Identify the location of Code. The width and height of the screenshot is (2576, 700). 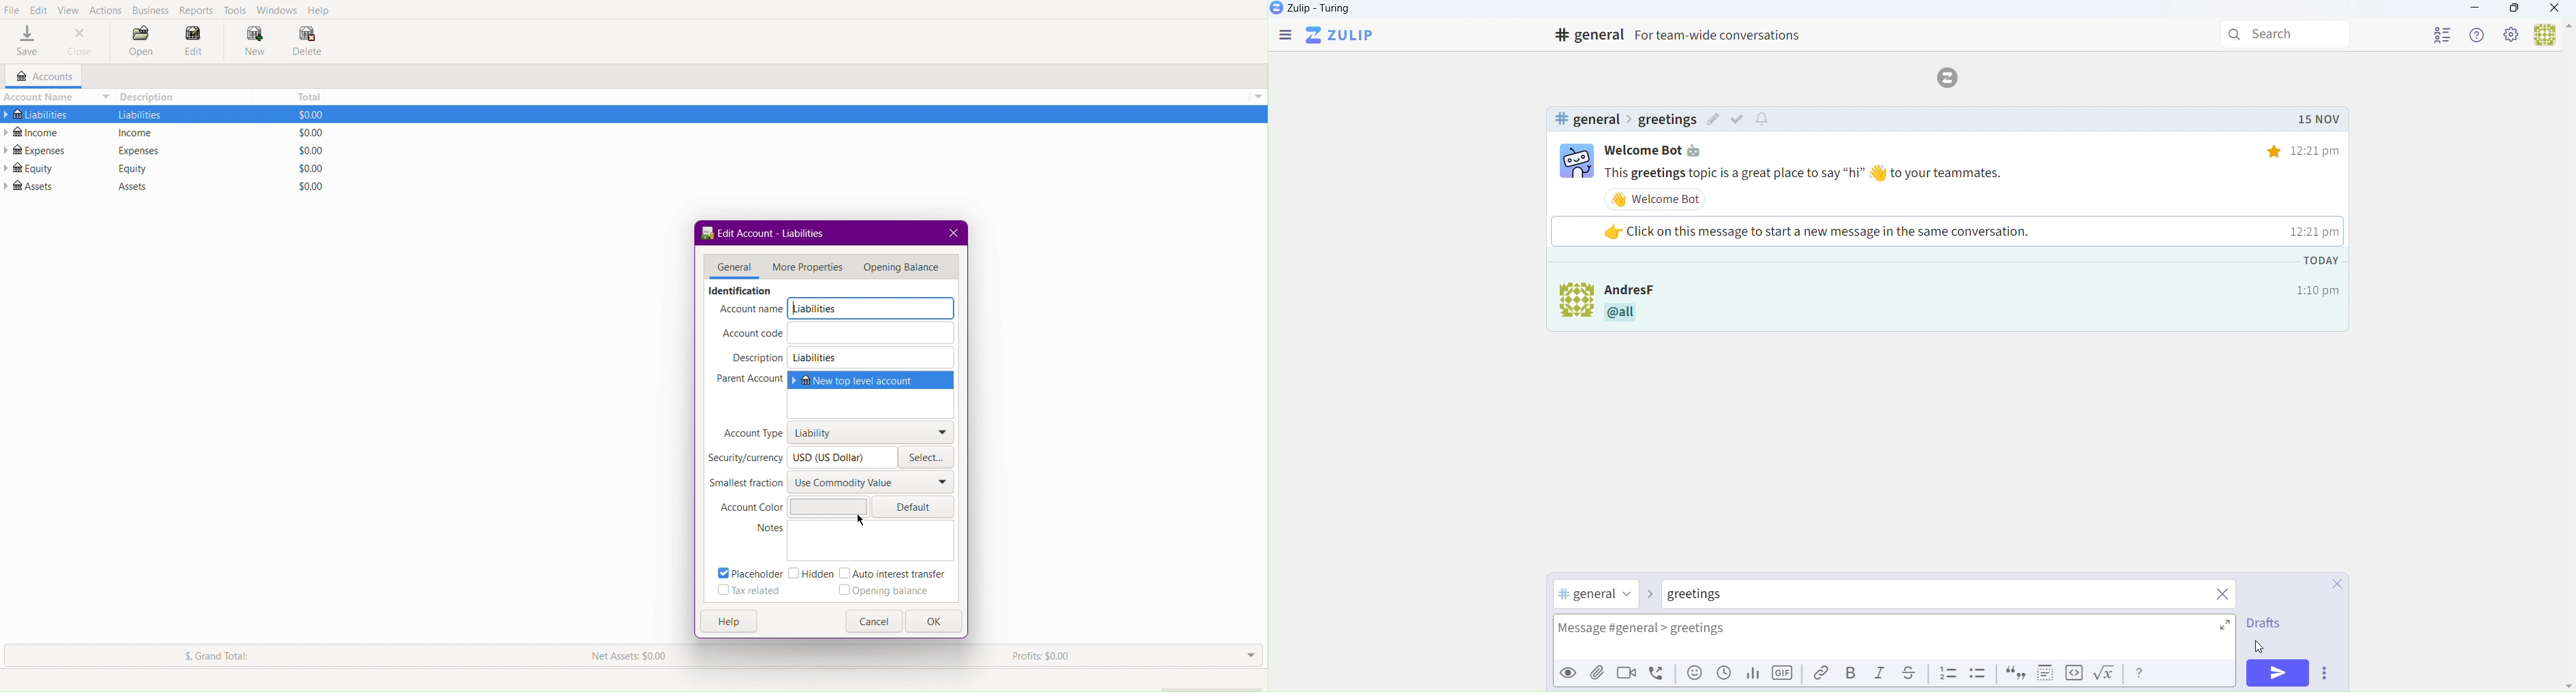
(2073, 674).